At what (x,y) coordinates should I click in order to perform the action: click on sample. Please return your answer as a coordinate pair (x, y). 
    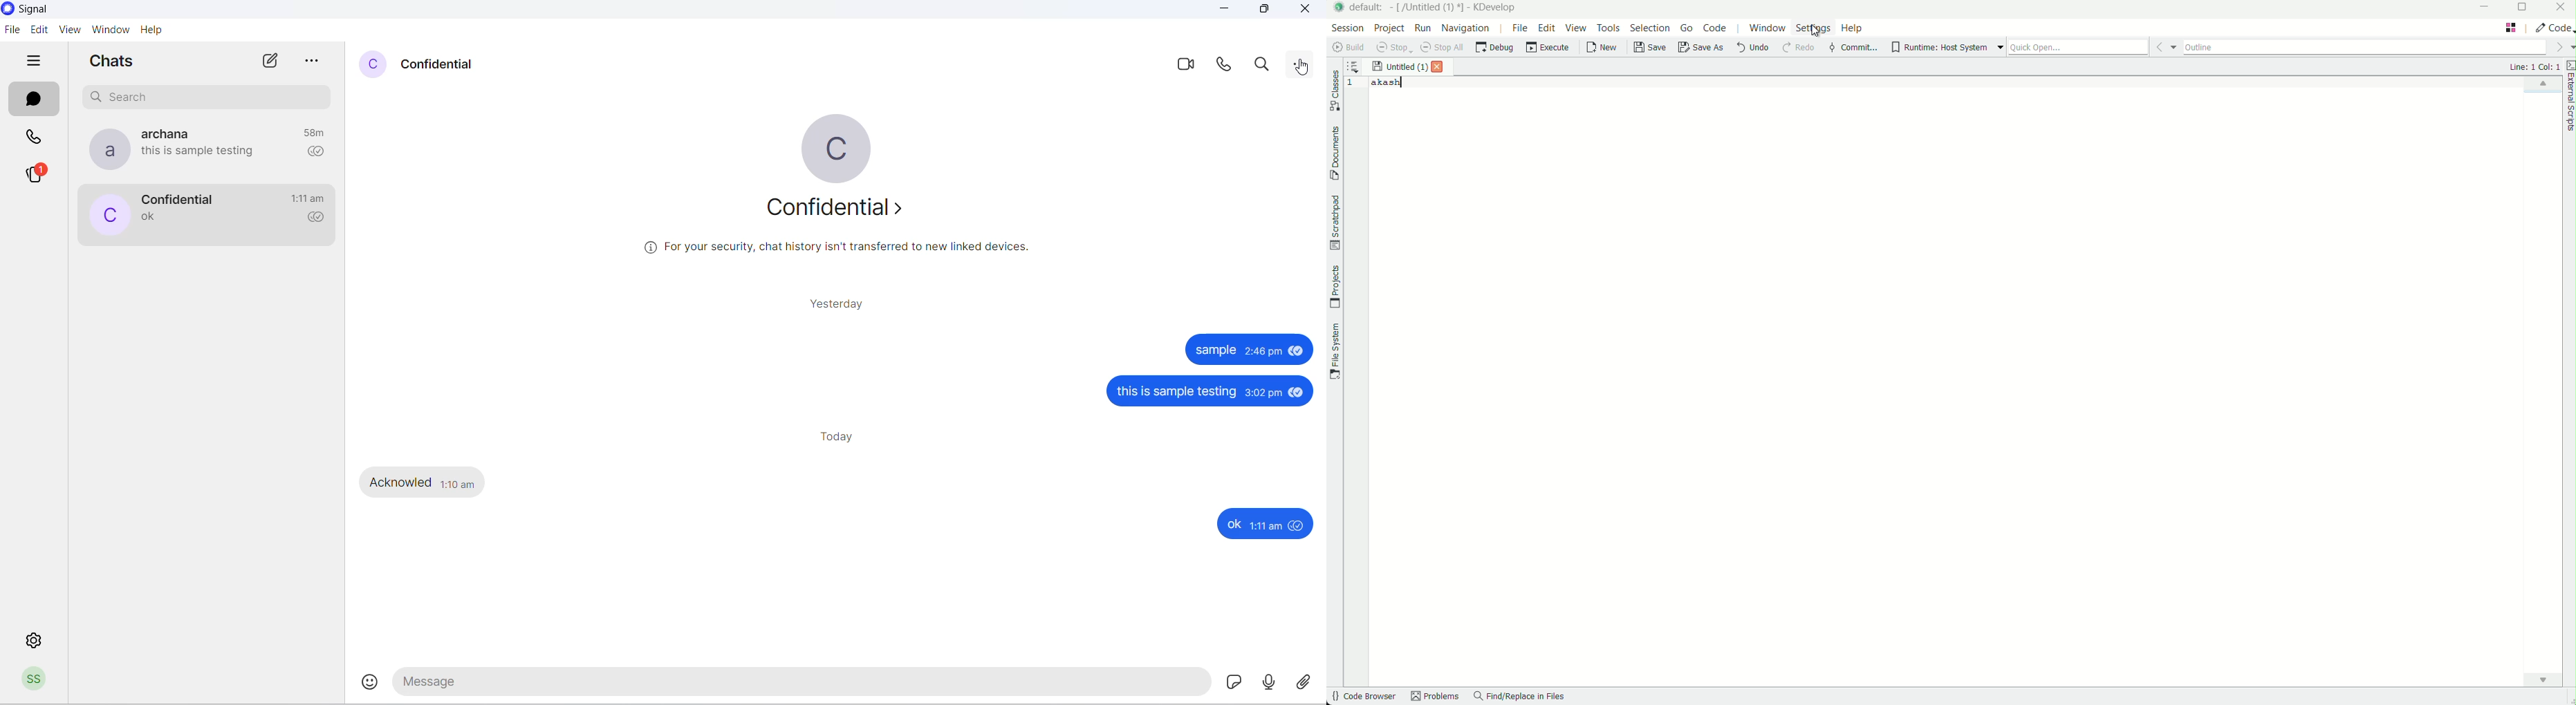
    Looking at the image, I should click on (1214, 350).